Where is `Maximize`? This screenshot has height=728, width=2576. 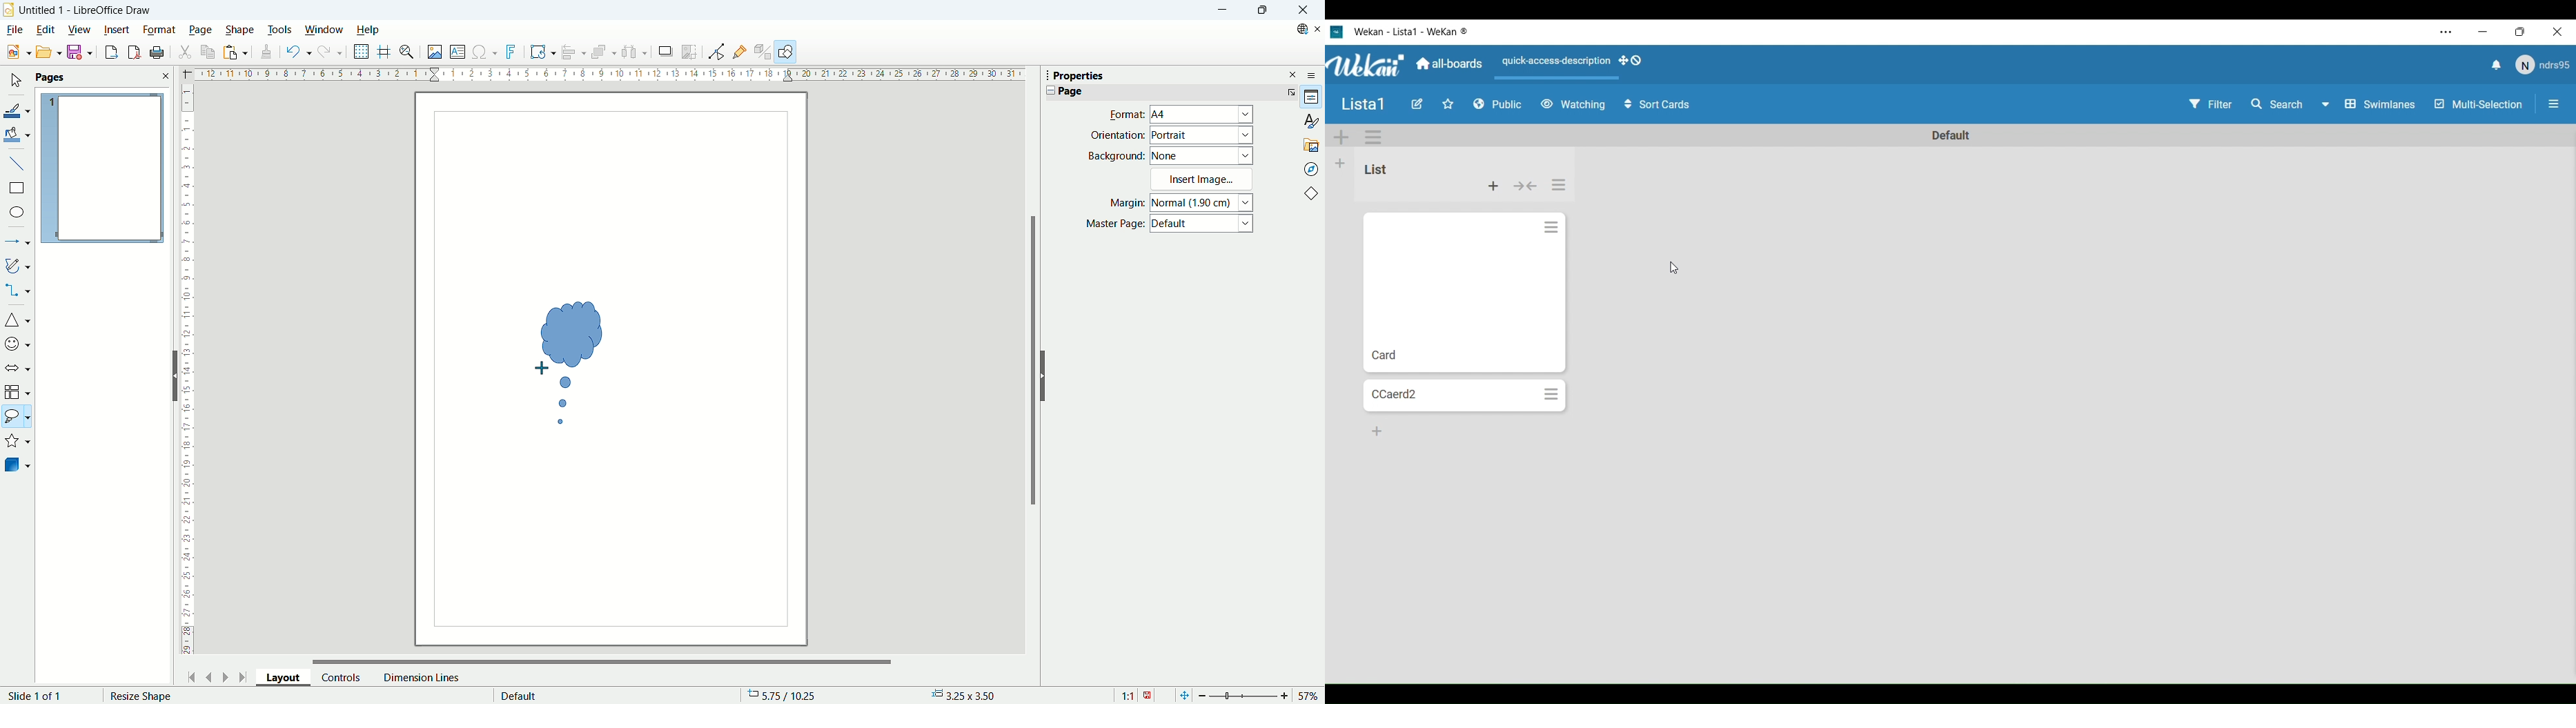
Maximize is located at coordinates (2524, 33).